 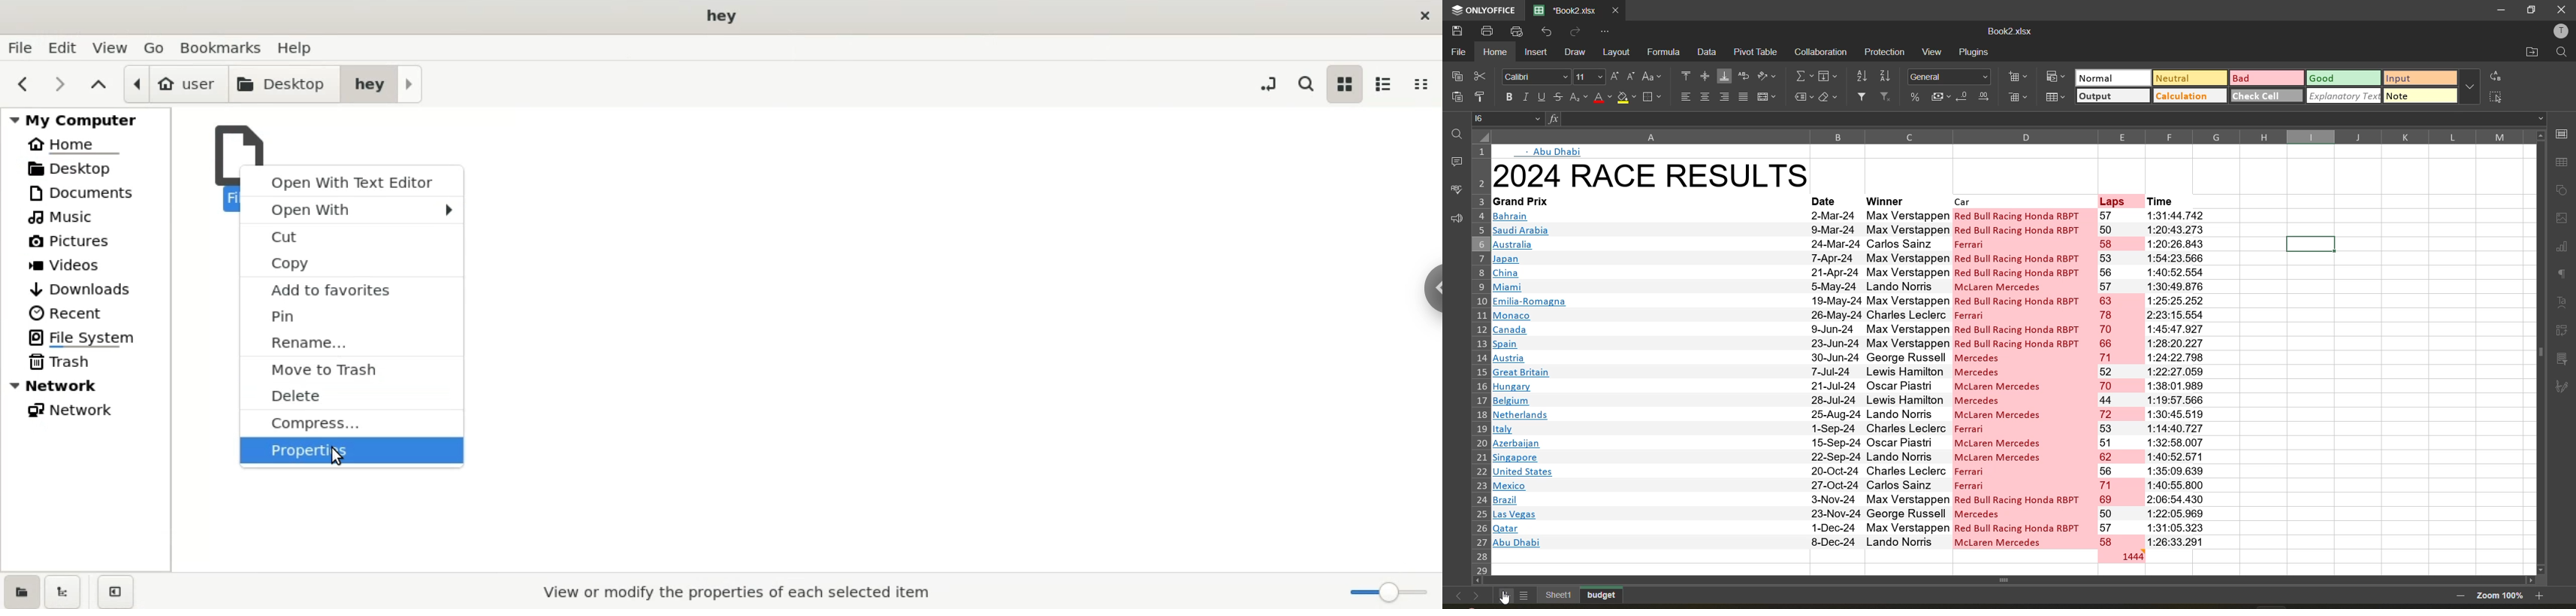 What do you see at coordinates (2046, 118) in the screenshot?
I see `formula bar` at bounding box center [2046, 118].